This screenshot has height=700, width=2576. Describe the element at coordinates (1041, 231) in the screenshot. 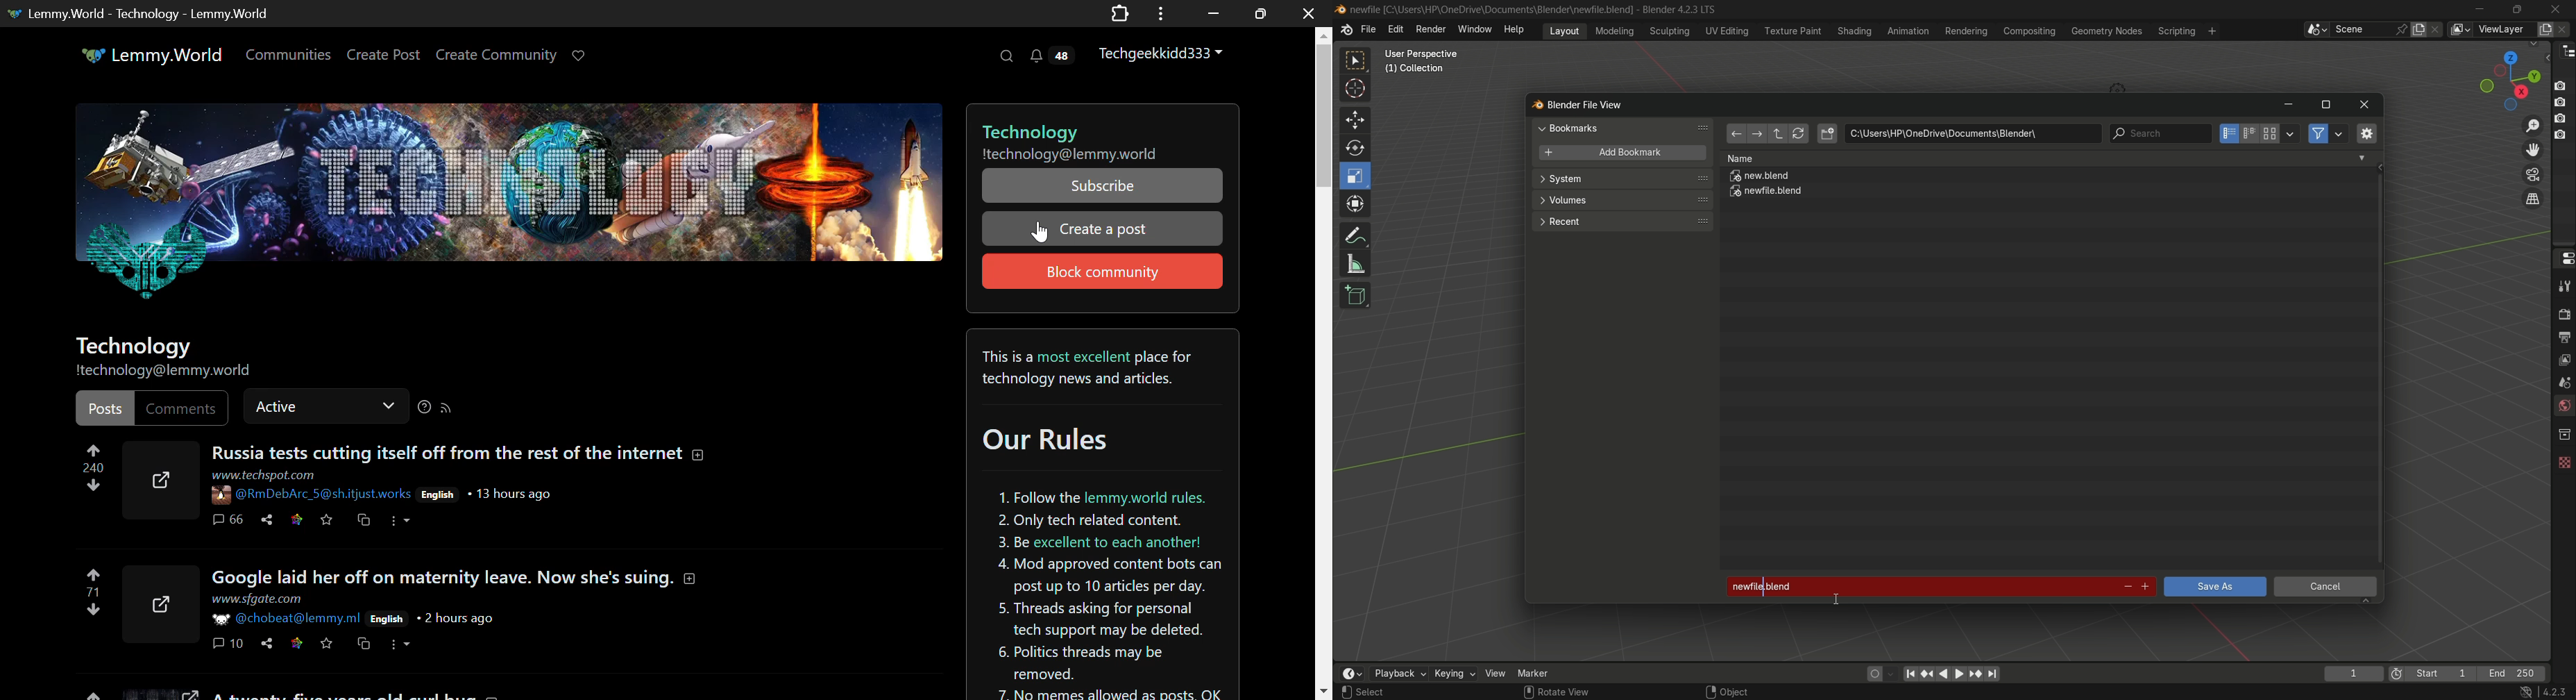

I see `Cursor Position` at that location.